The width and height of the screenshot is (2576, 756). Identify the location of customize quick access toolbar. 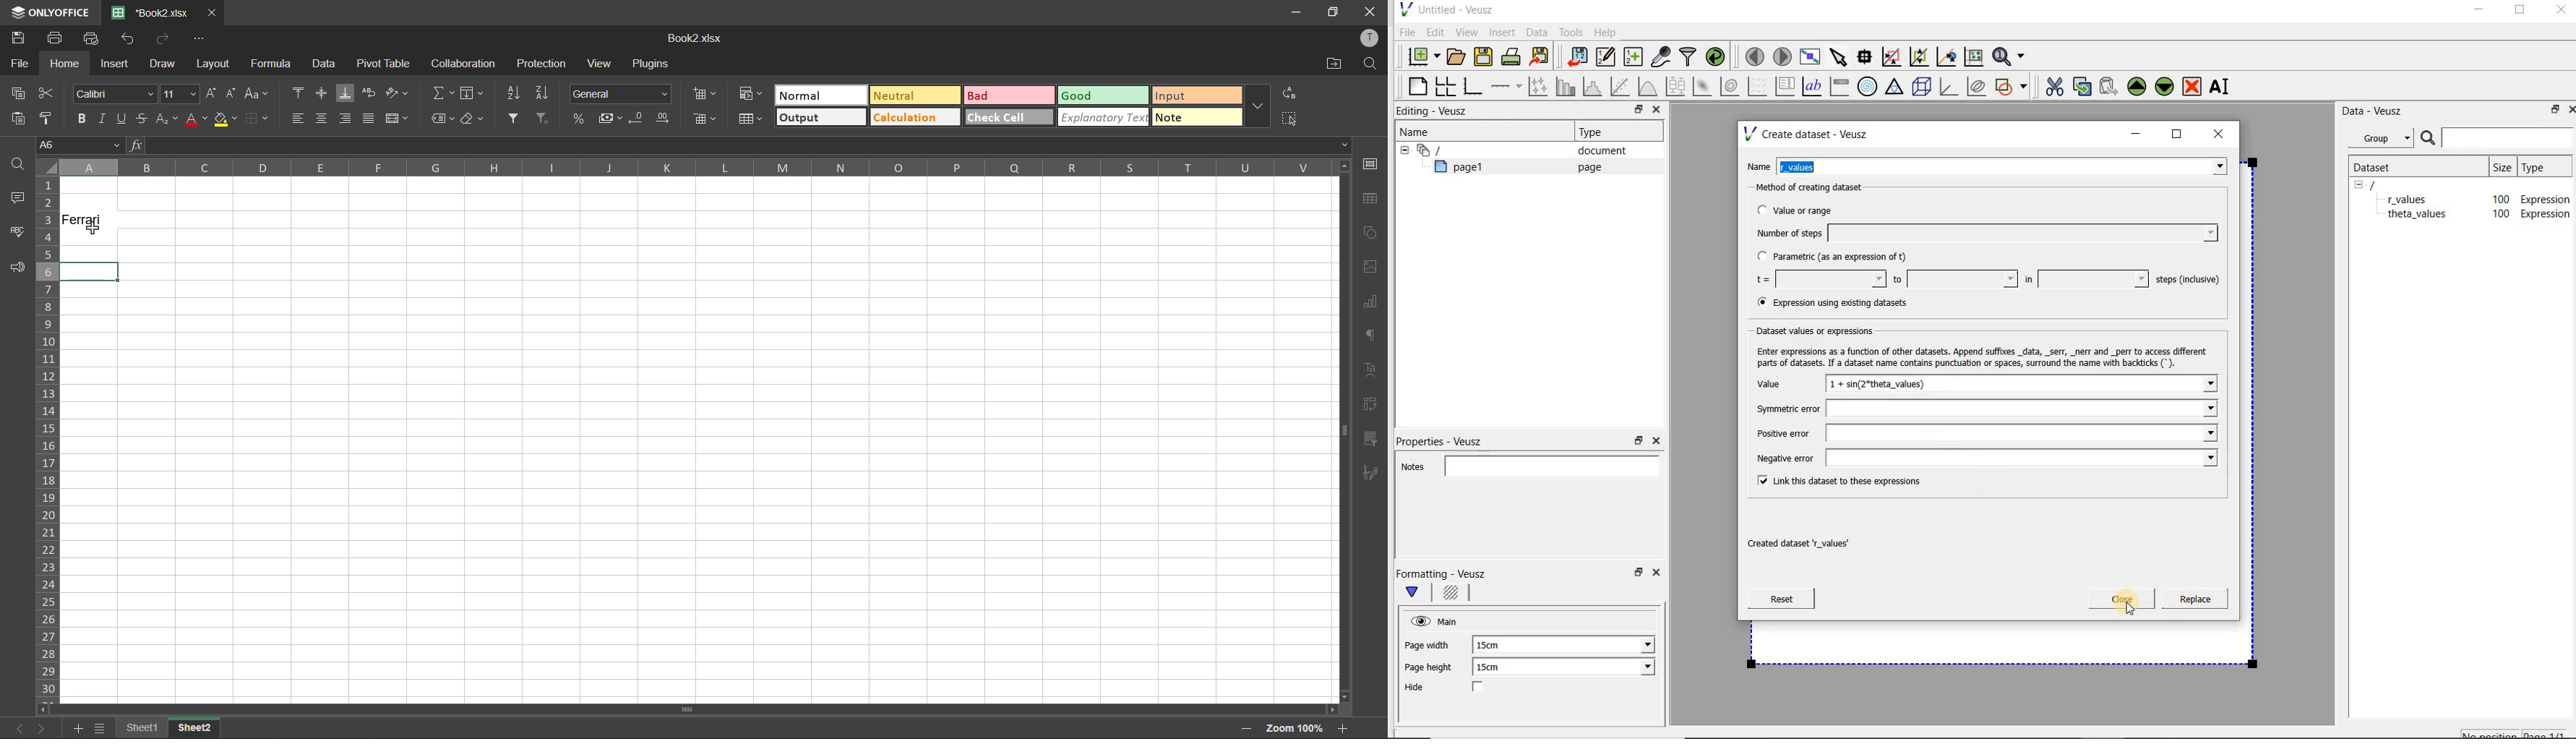
(200, 38).